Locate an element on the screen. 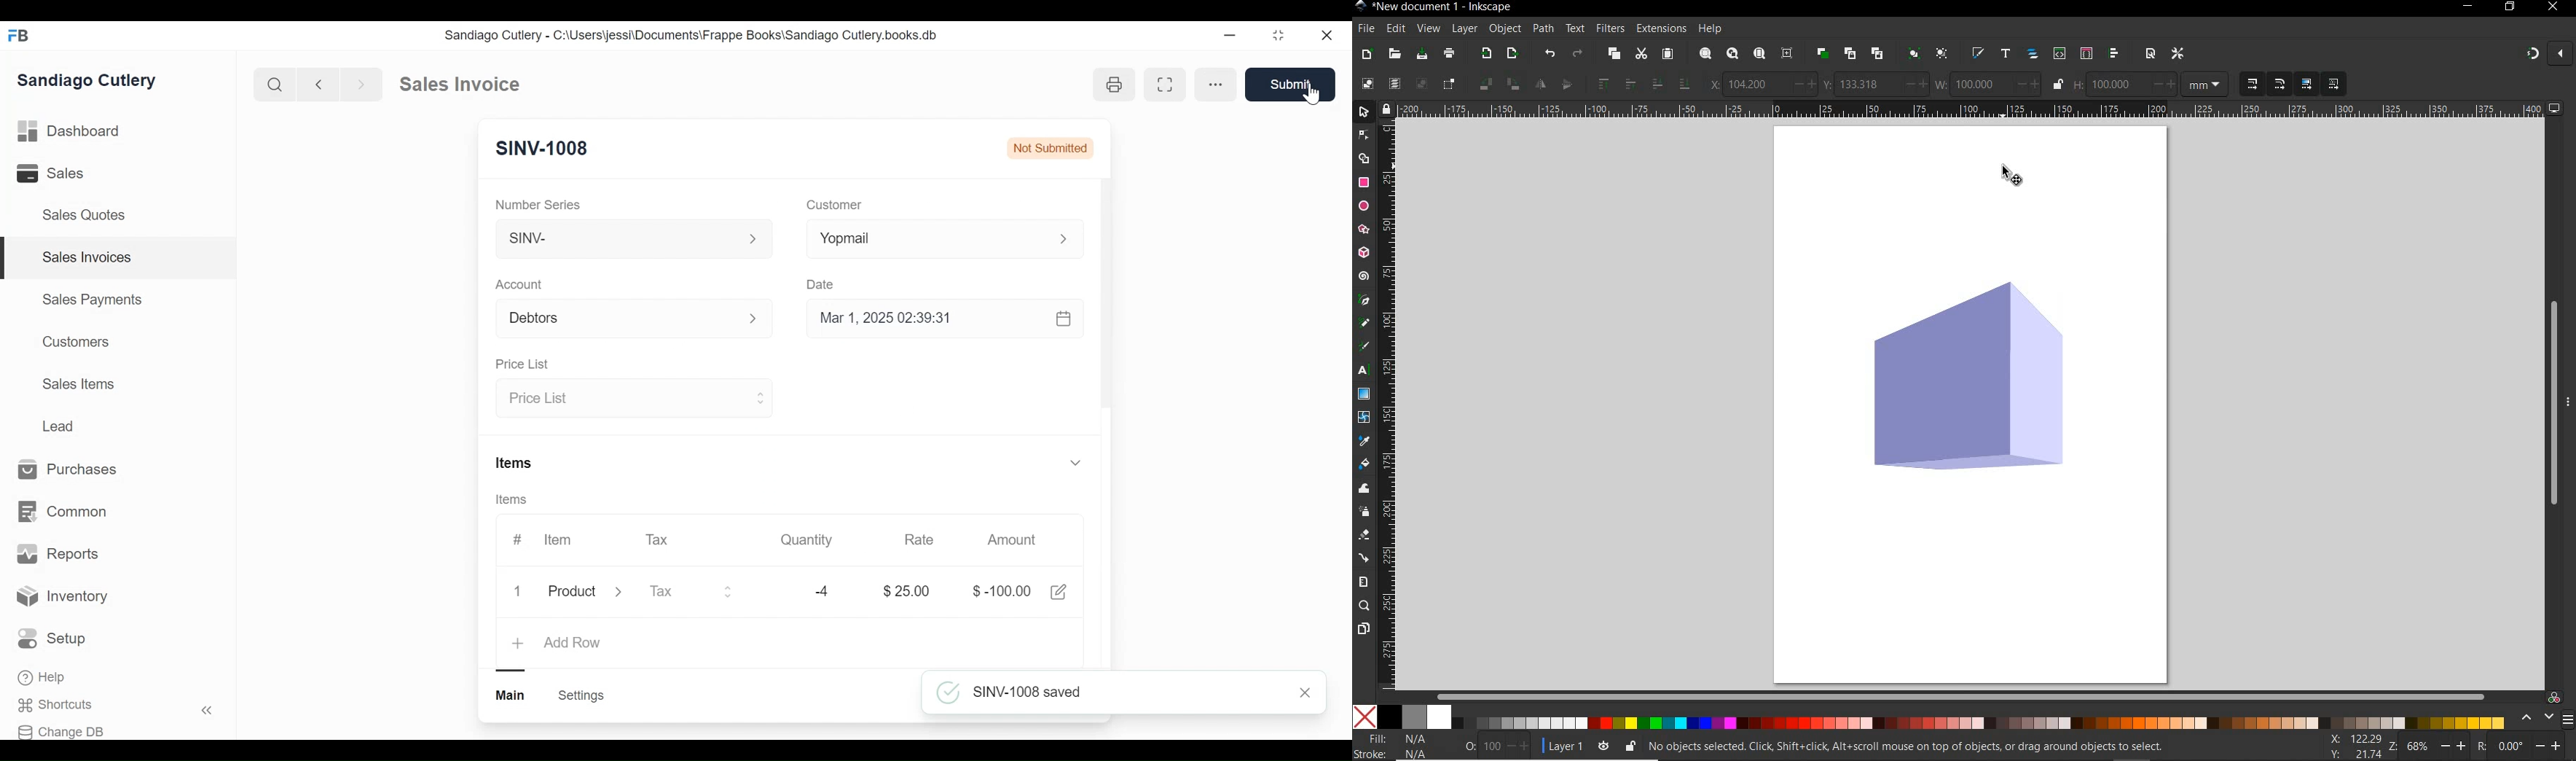 The image size is (2576, 784). $-100.00 is located at coordinates (1002, 591).